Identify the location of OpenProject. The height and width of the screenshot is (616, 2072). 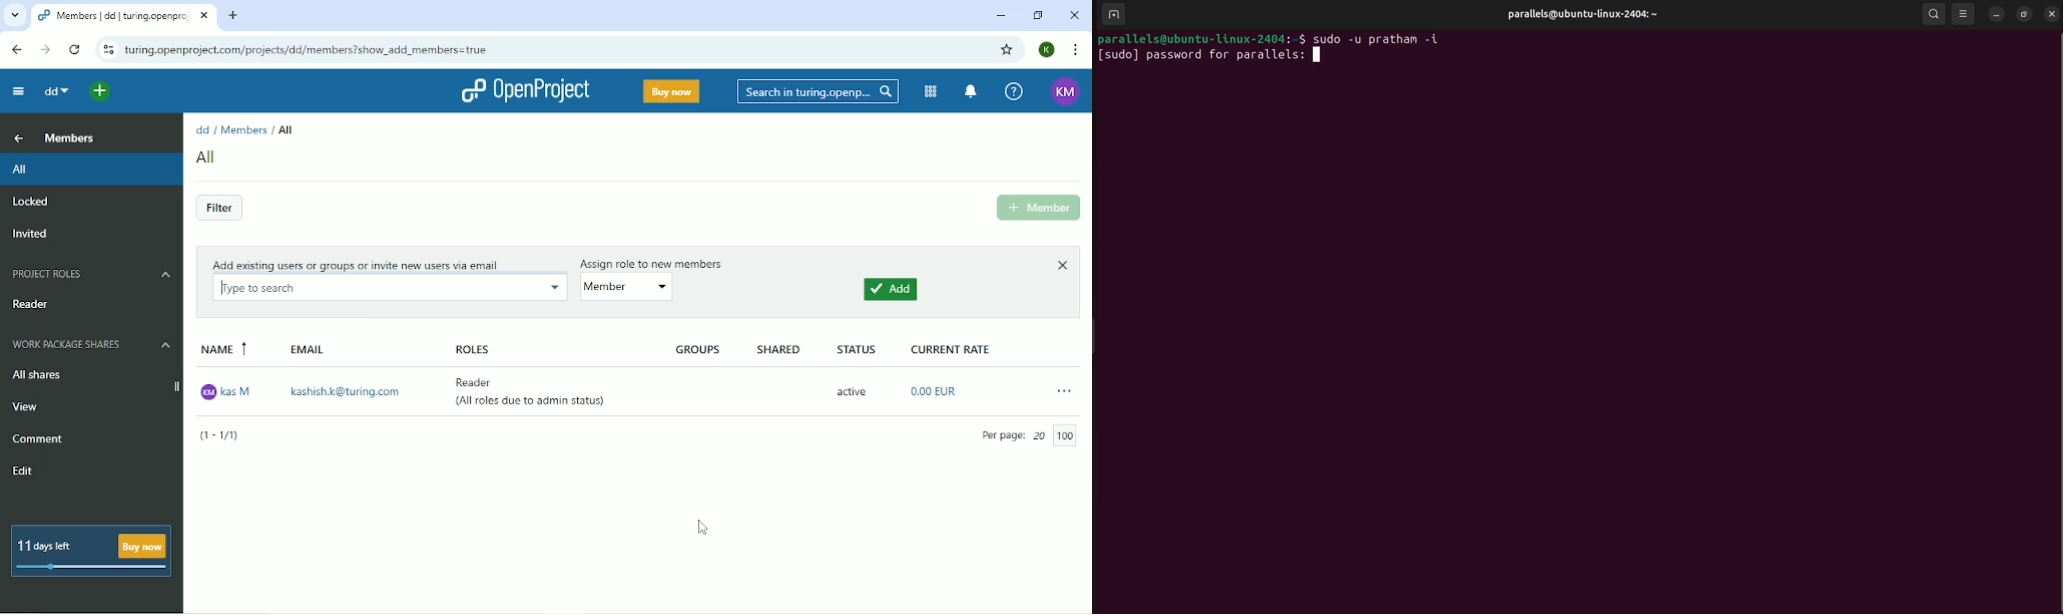
(527, 90).